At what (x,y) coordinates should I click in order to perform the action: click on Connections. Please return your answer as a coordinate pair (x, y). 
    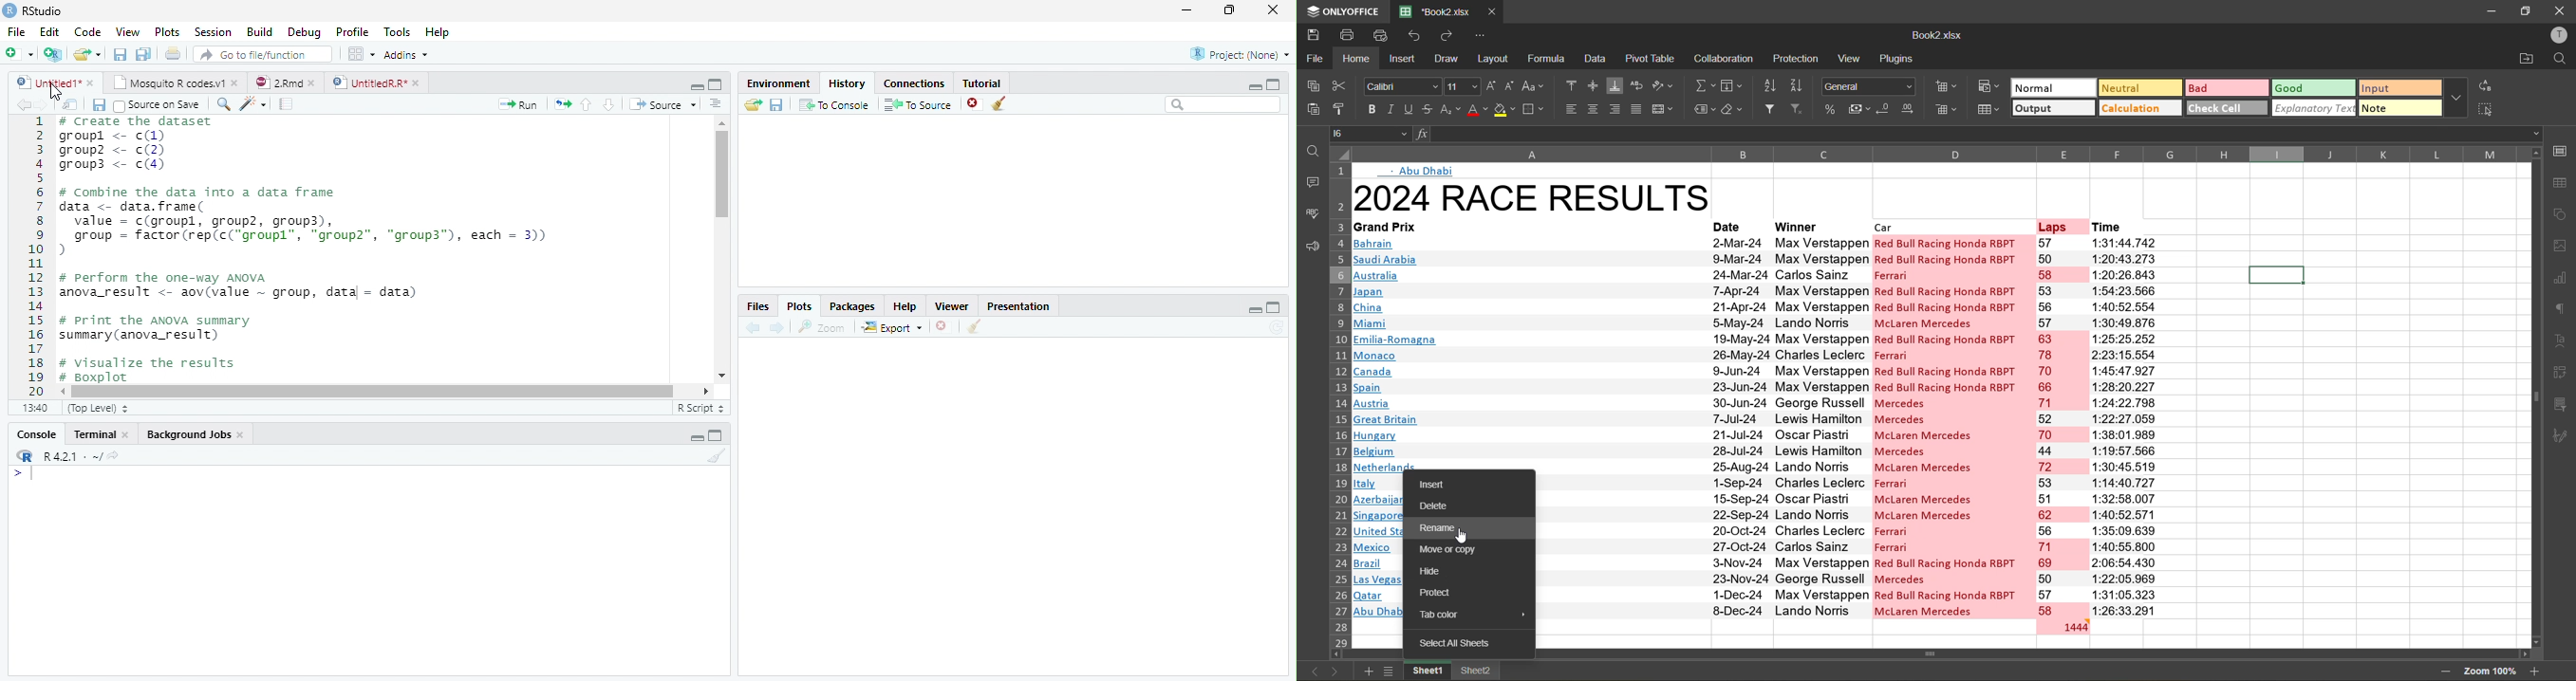
    Looking at the image, I should click on (916, 82).